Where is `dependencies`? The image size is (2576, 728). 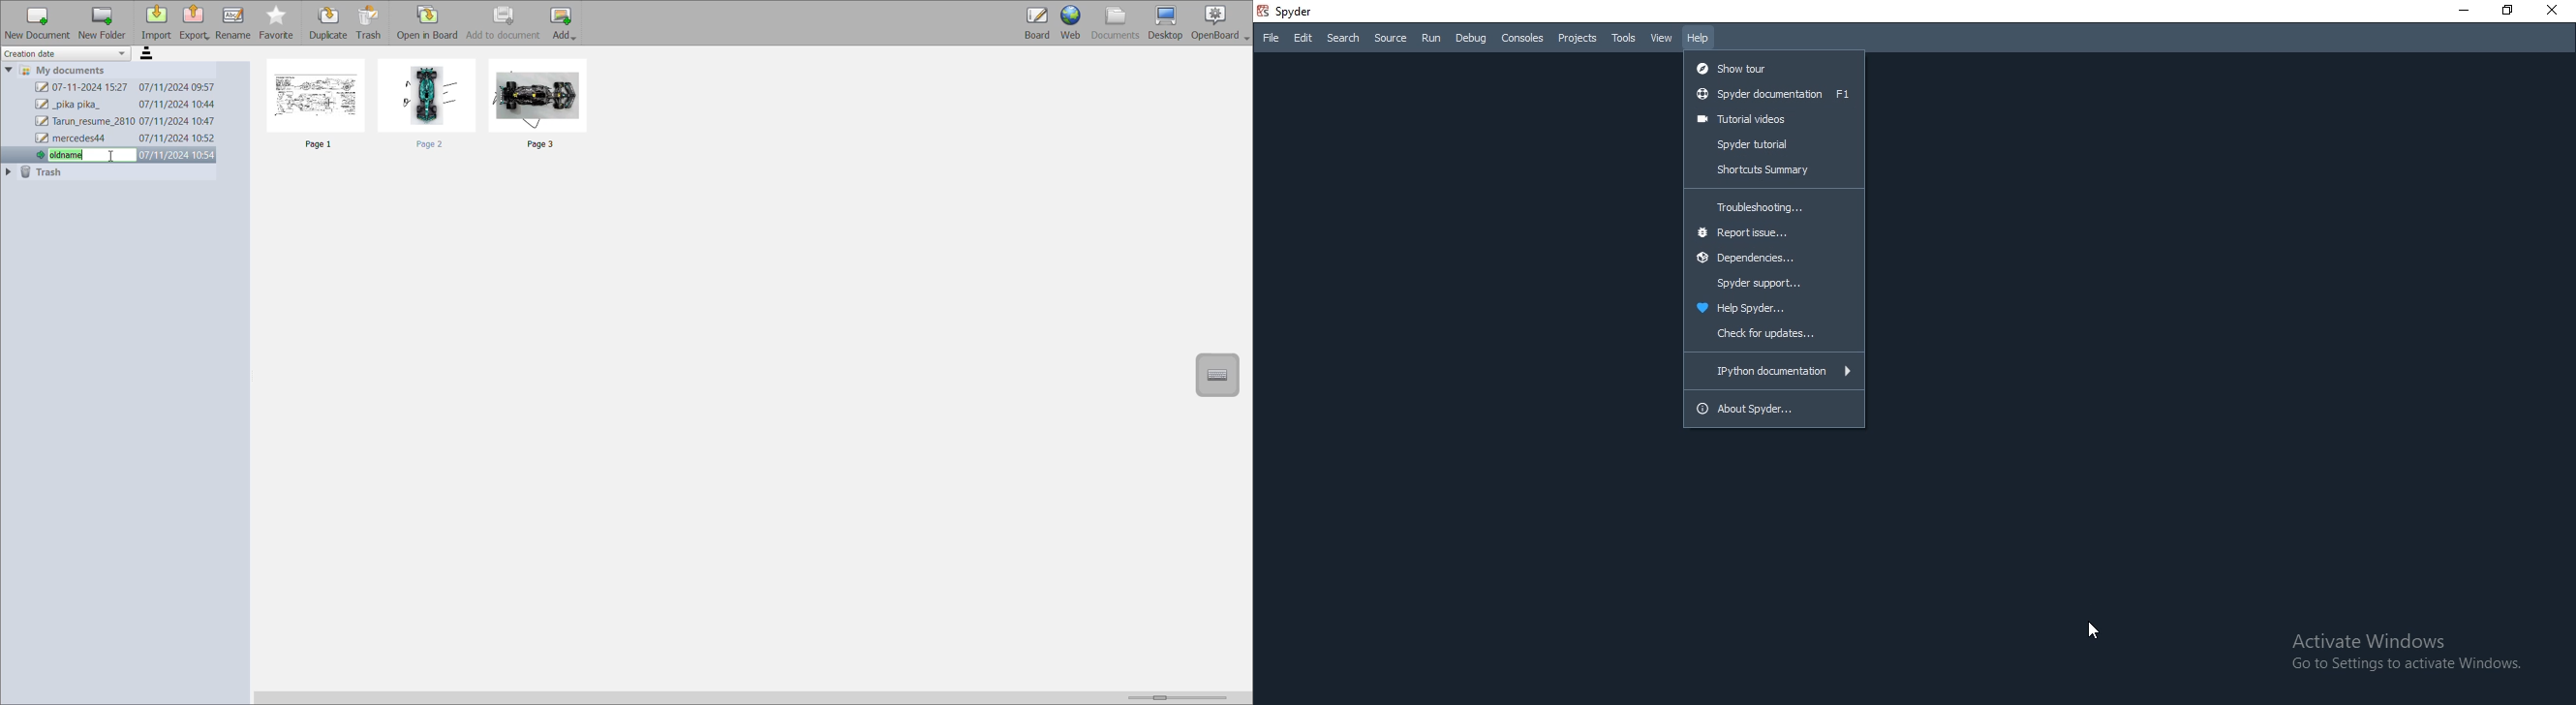 dependencies is located at coordinates (1772, 261).